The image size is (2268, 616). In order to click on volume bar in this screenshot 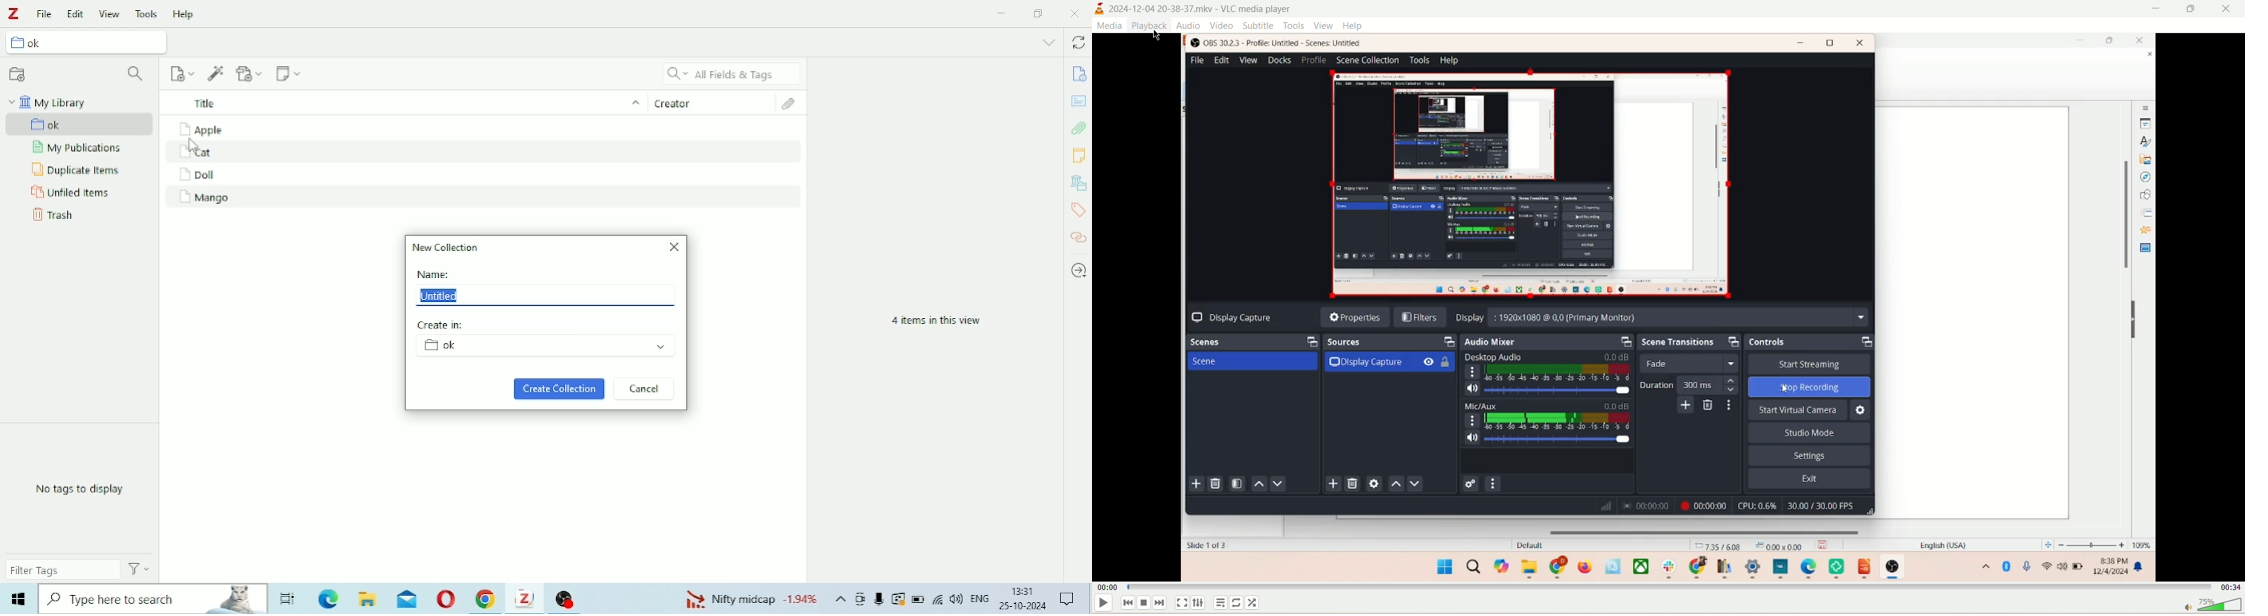, I will do `click(2211, 605)`.